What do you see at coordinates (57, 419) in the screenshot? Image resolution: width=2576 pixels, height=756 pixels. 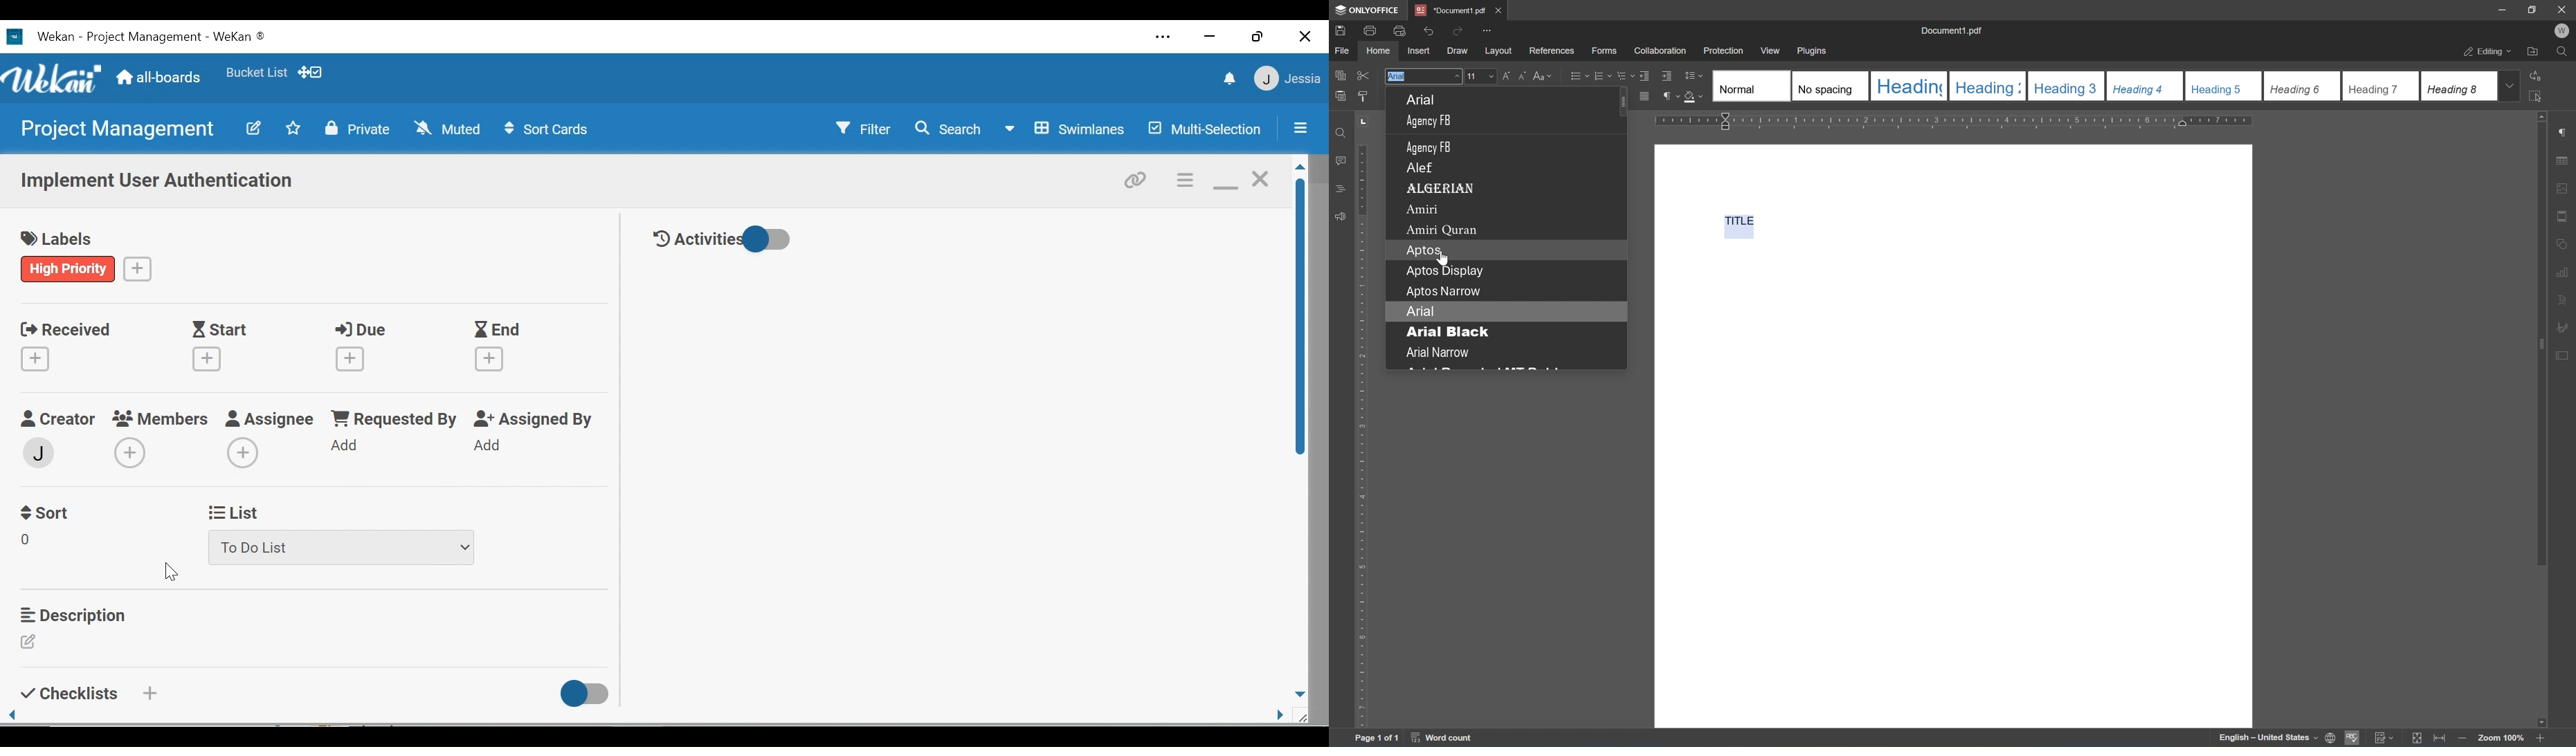 I see `Creator` at bounding box center [57, 419].